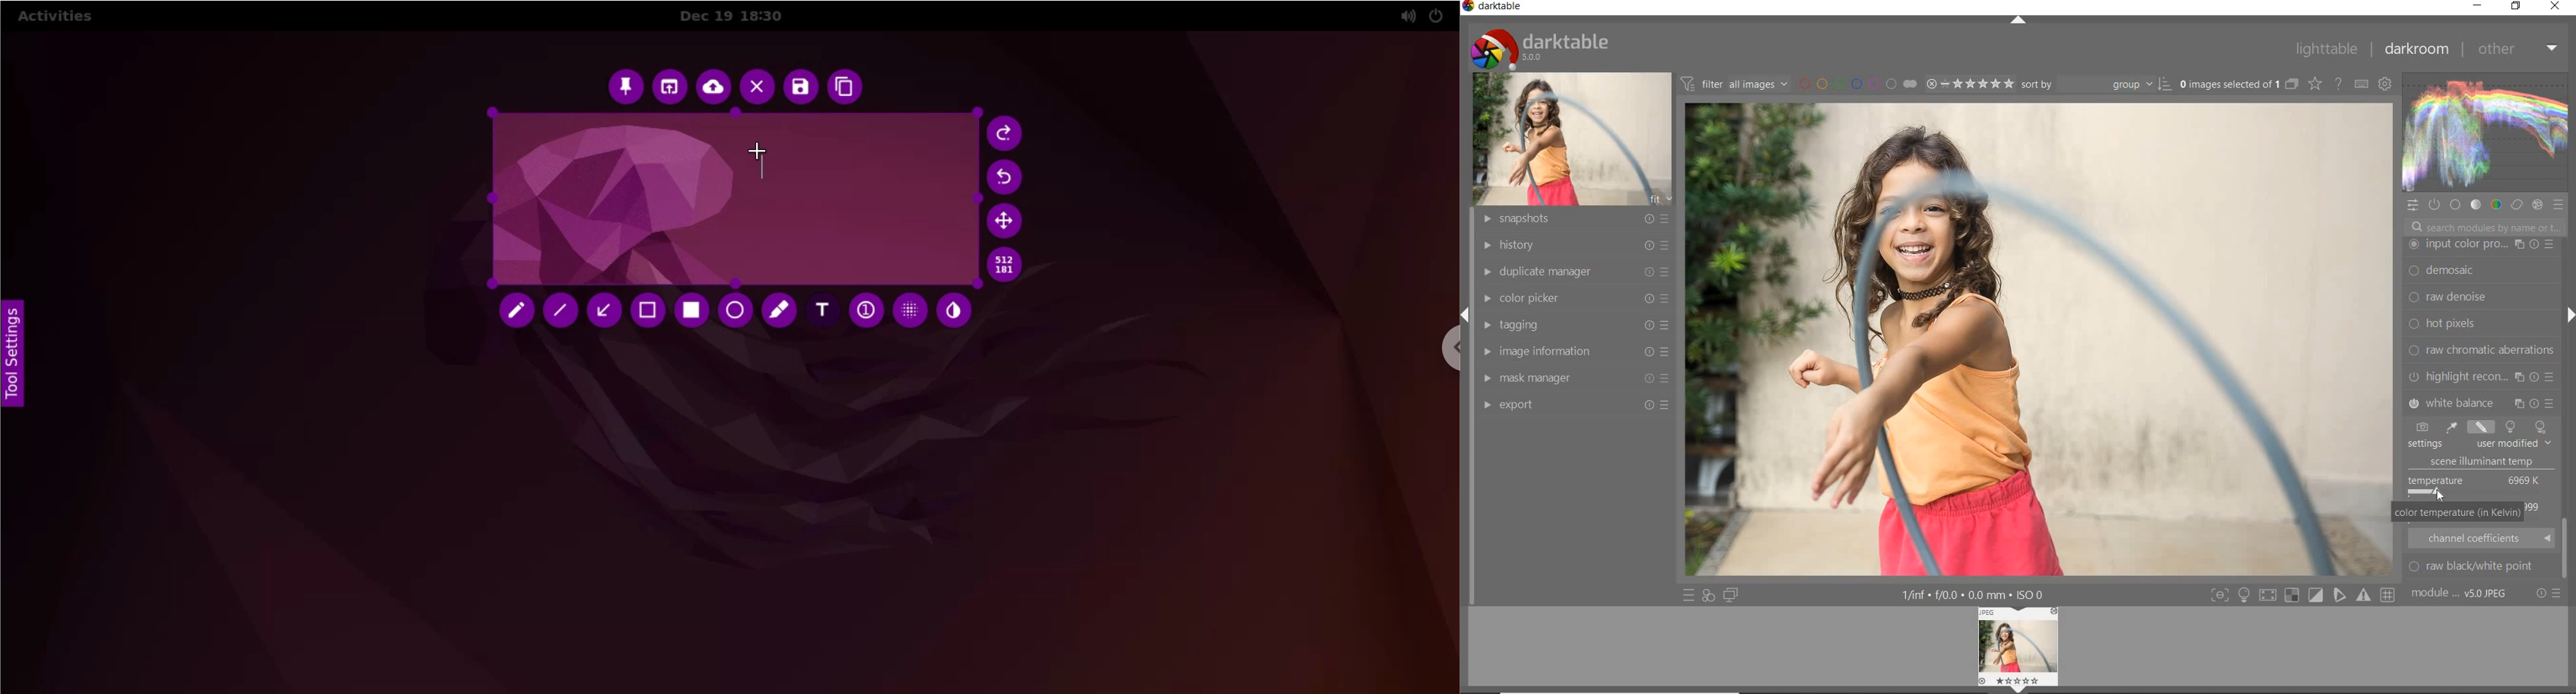 Image resolution: width=2576 pixels, height=700 pixels. I want to click on upload, so click(711, 88).